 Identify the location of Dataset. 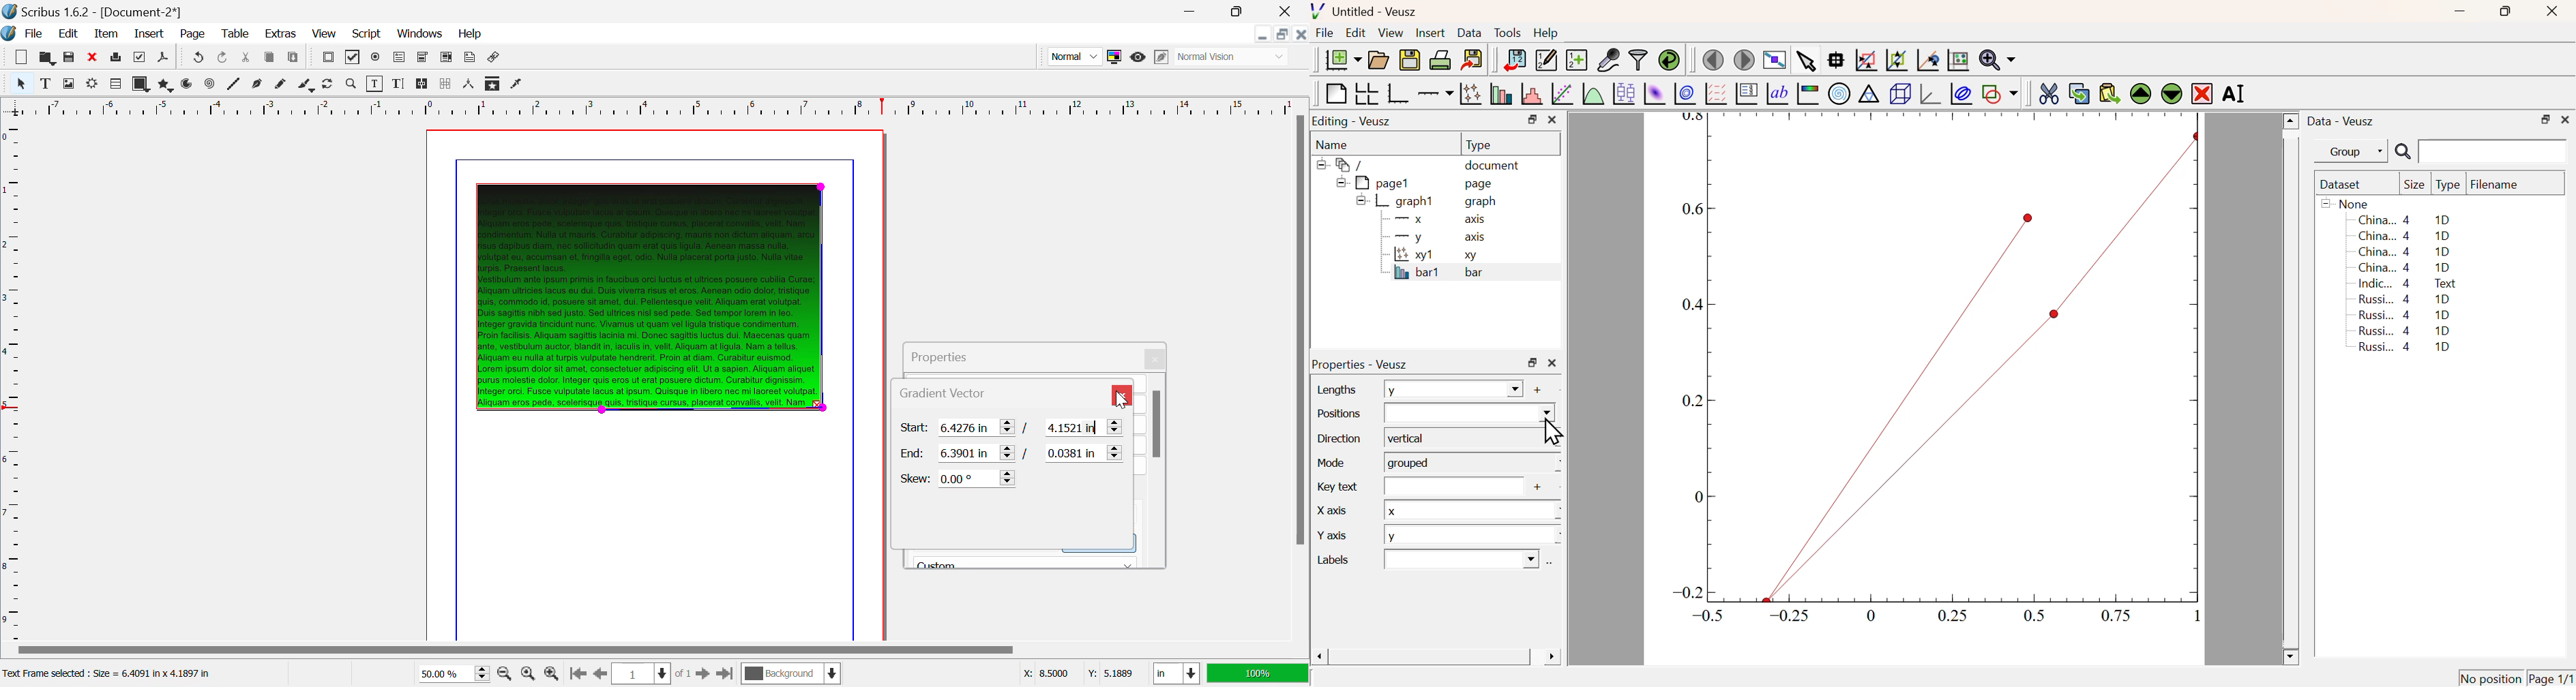
(2343, 185).